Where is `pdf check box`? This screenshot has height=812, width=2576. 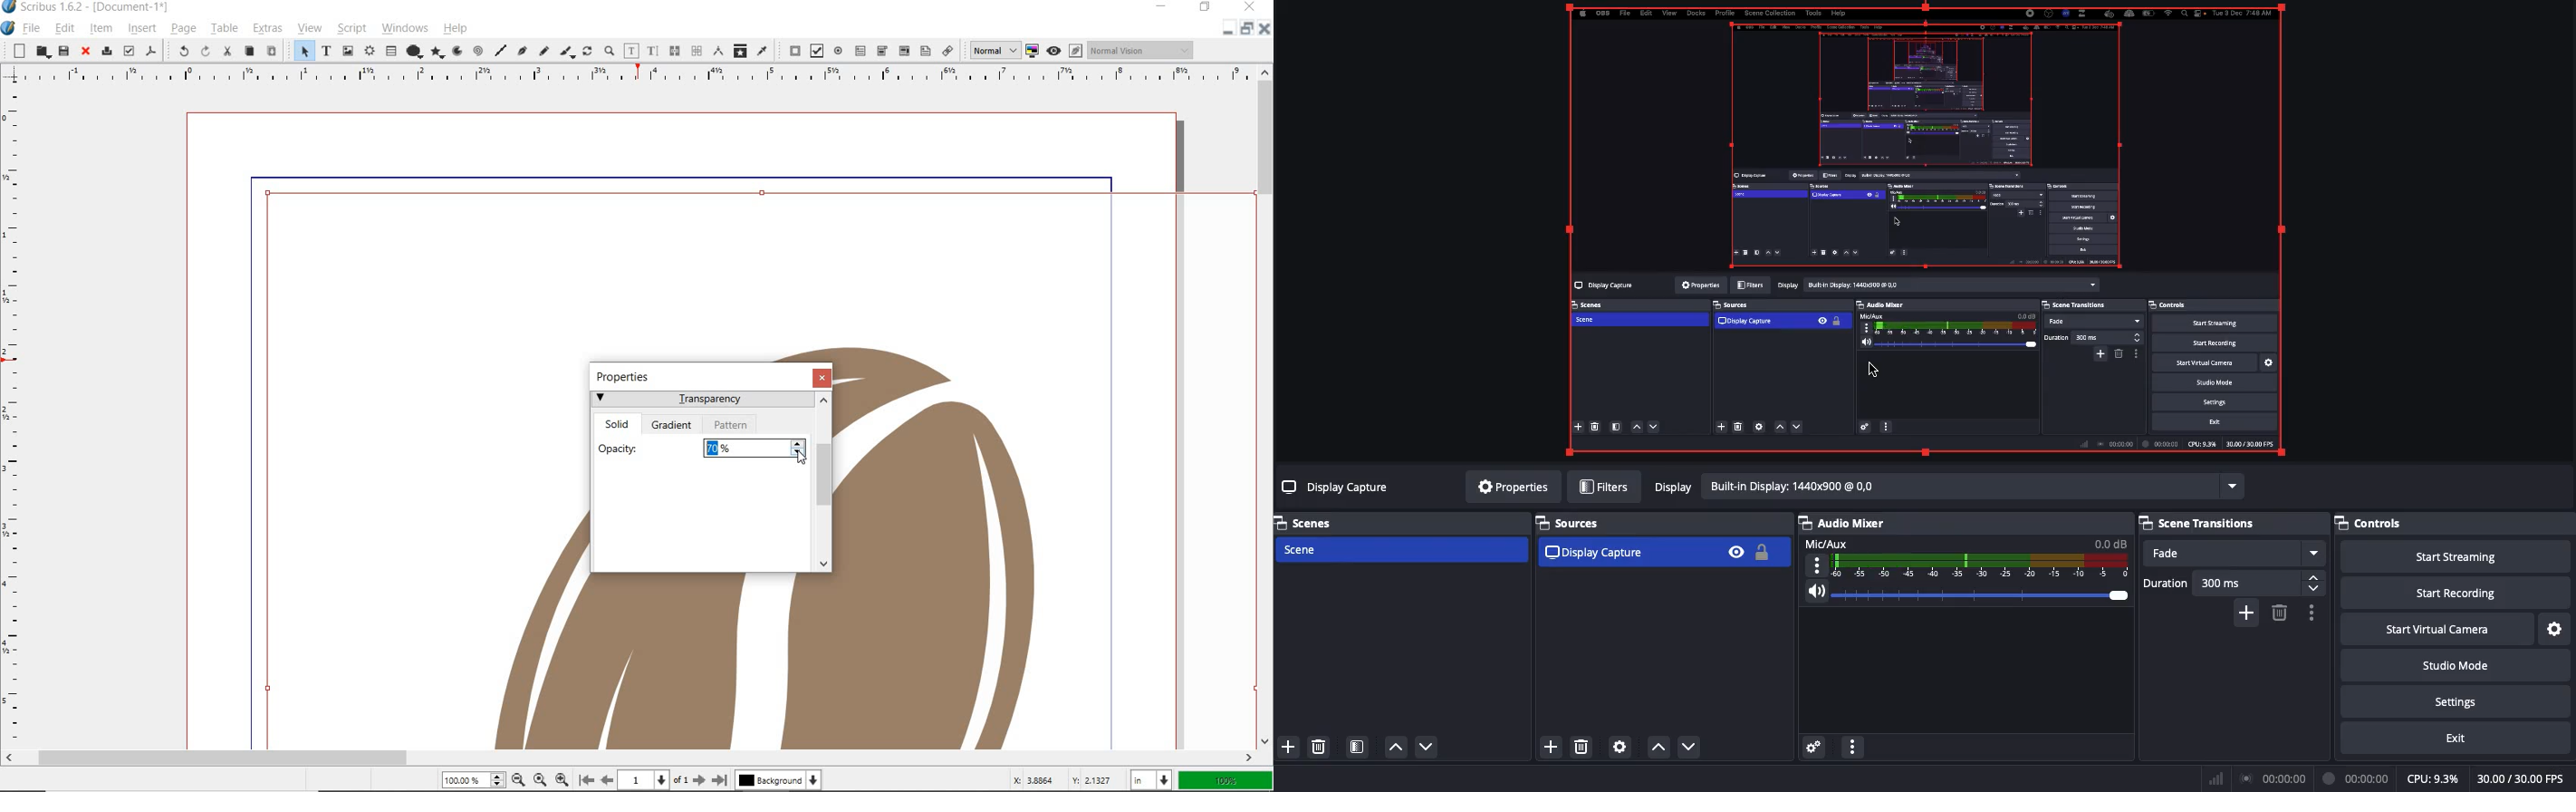
pdf check box is located at coordinates (817, 51).